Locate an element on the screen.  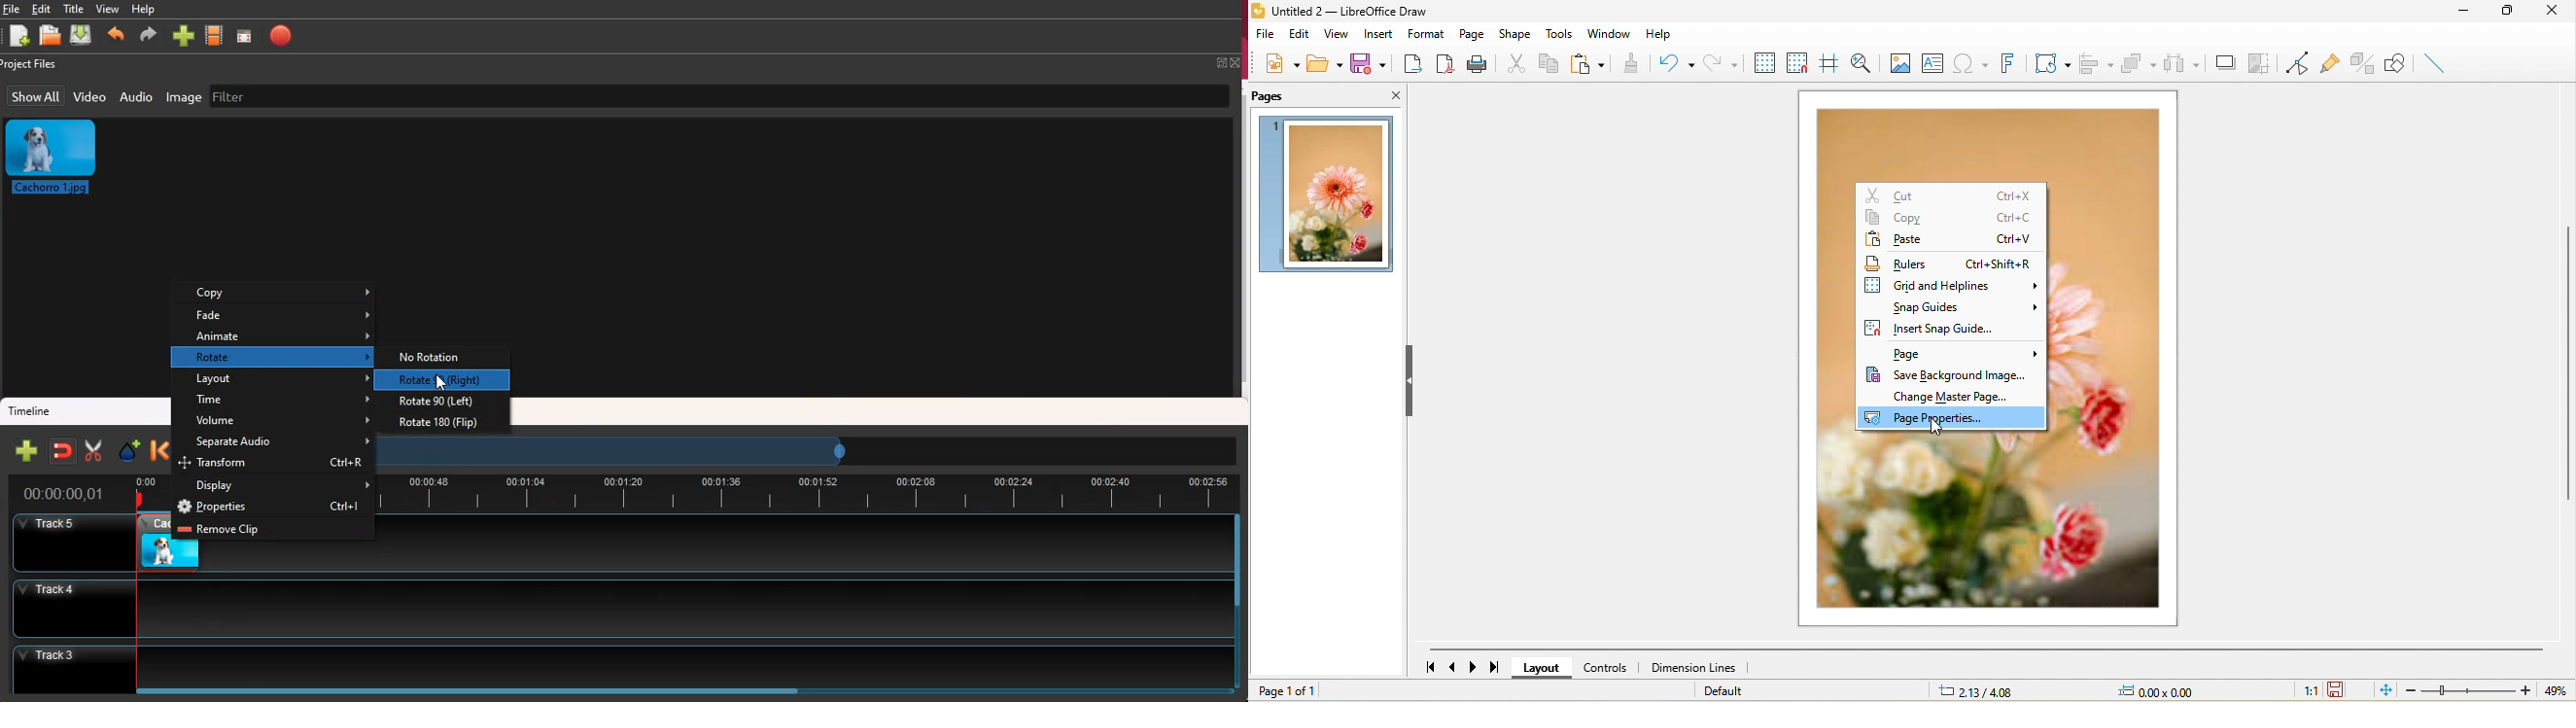
align object is located at coordinates (2094, 63).